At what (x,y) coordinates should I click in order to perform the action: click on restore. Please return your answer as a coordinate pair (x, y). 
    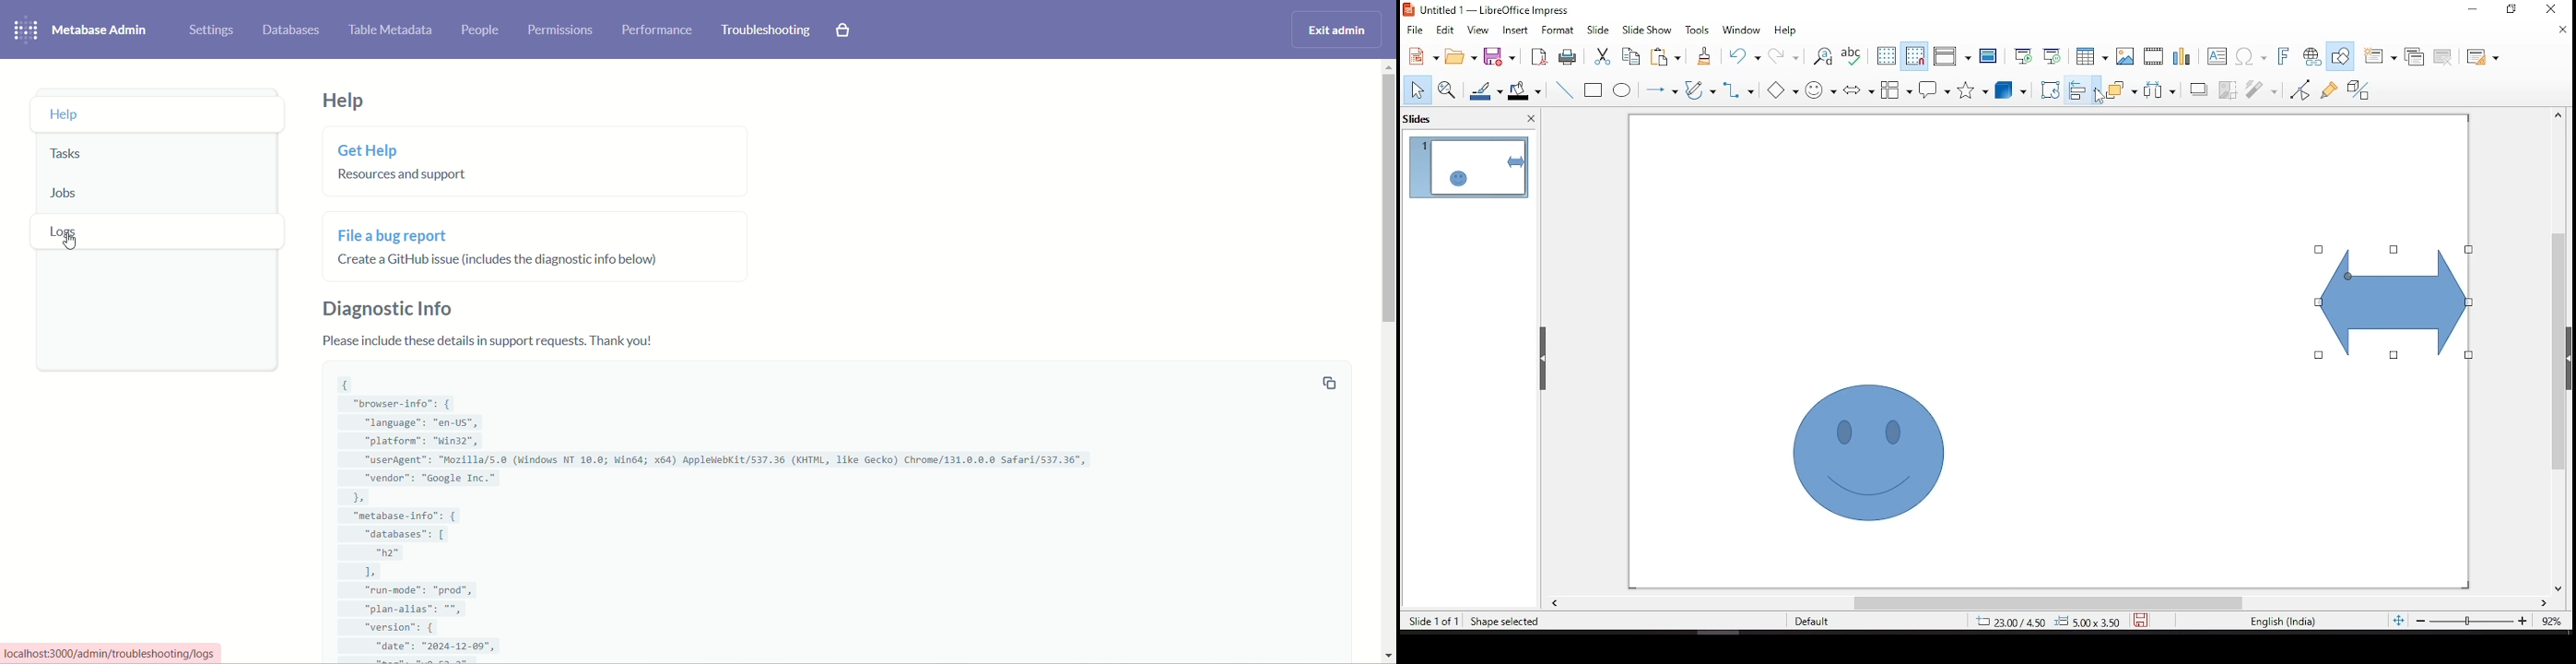
    Looking at the image, I should click on (2516, 13).